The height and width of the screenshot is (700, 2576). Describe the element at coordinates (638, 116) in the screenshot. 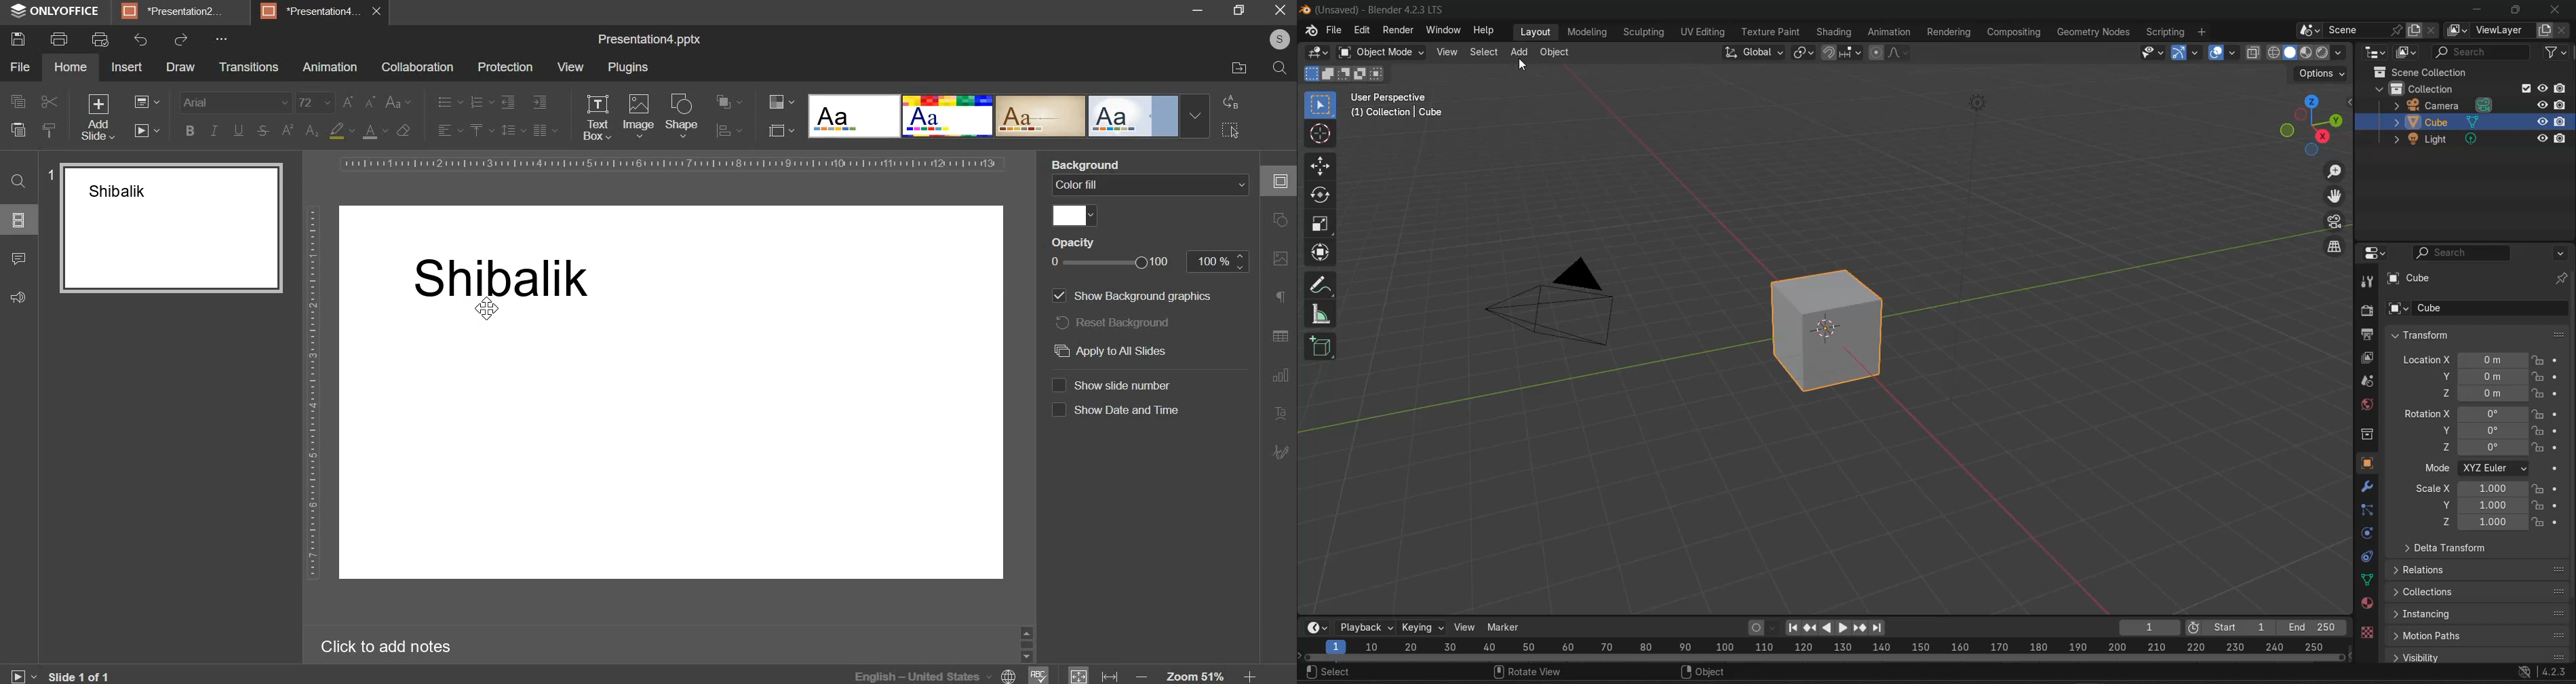

I see `image` at that location.